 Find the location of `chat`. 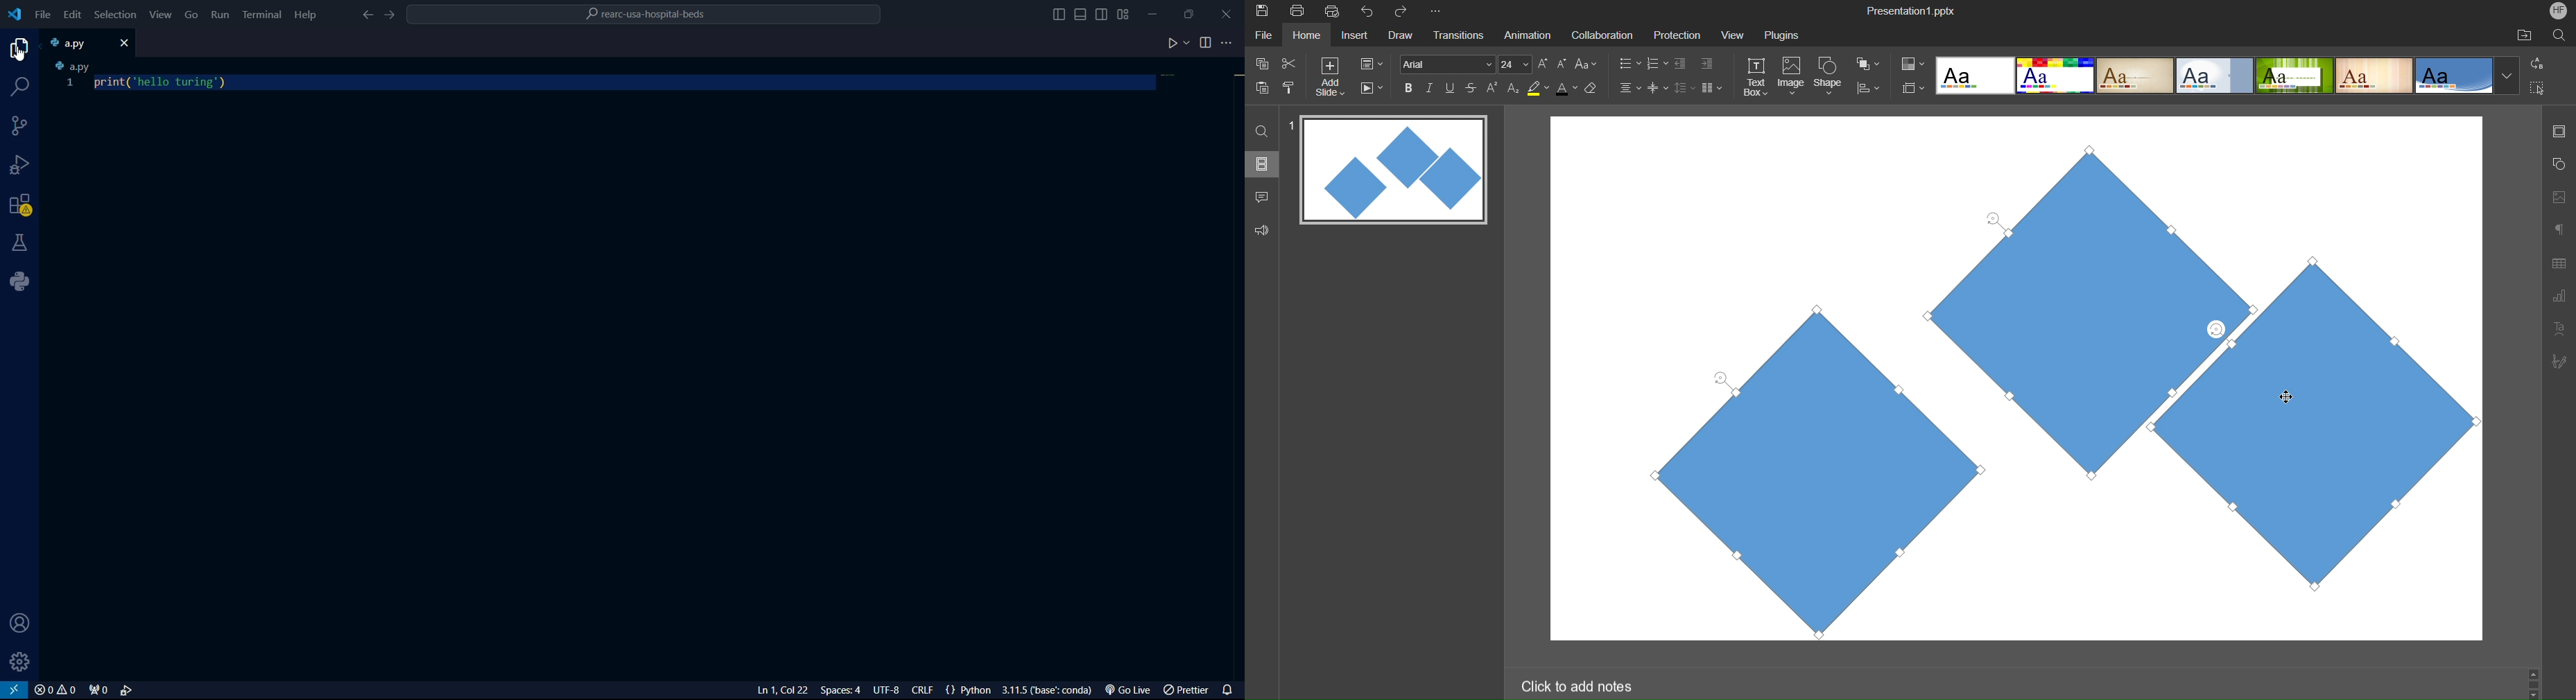

chat is located at coordinates (1263, 195).